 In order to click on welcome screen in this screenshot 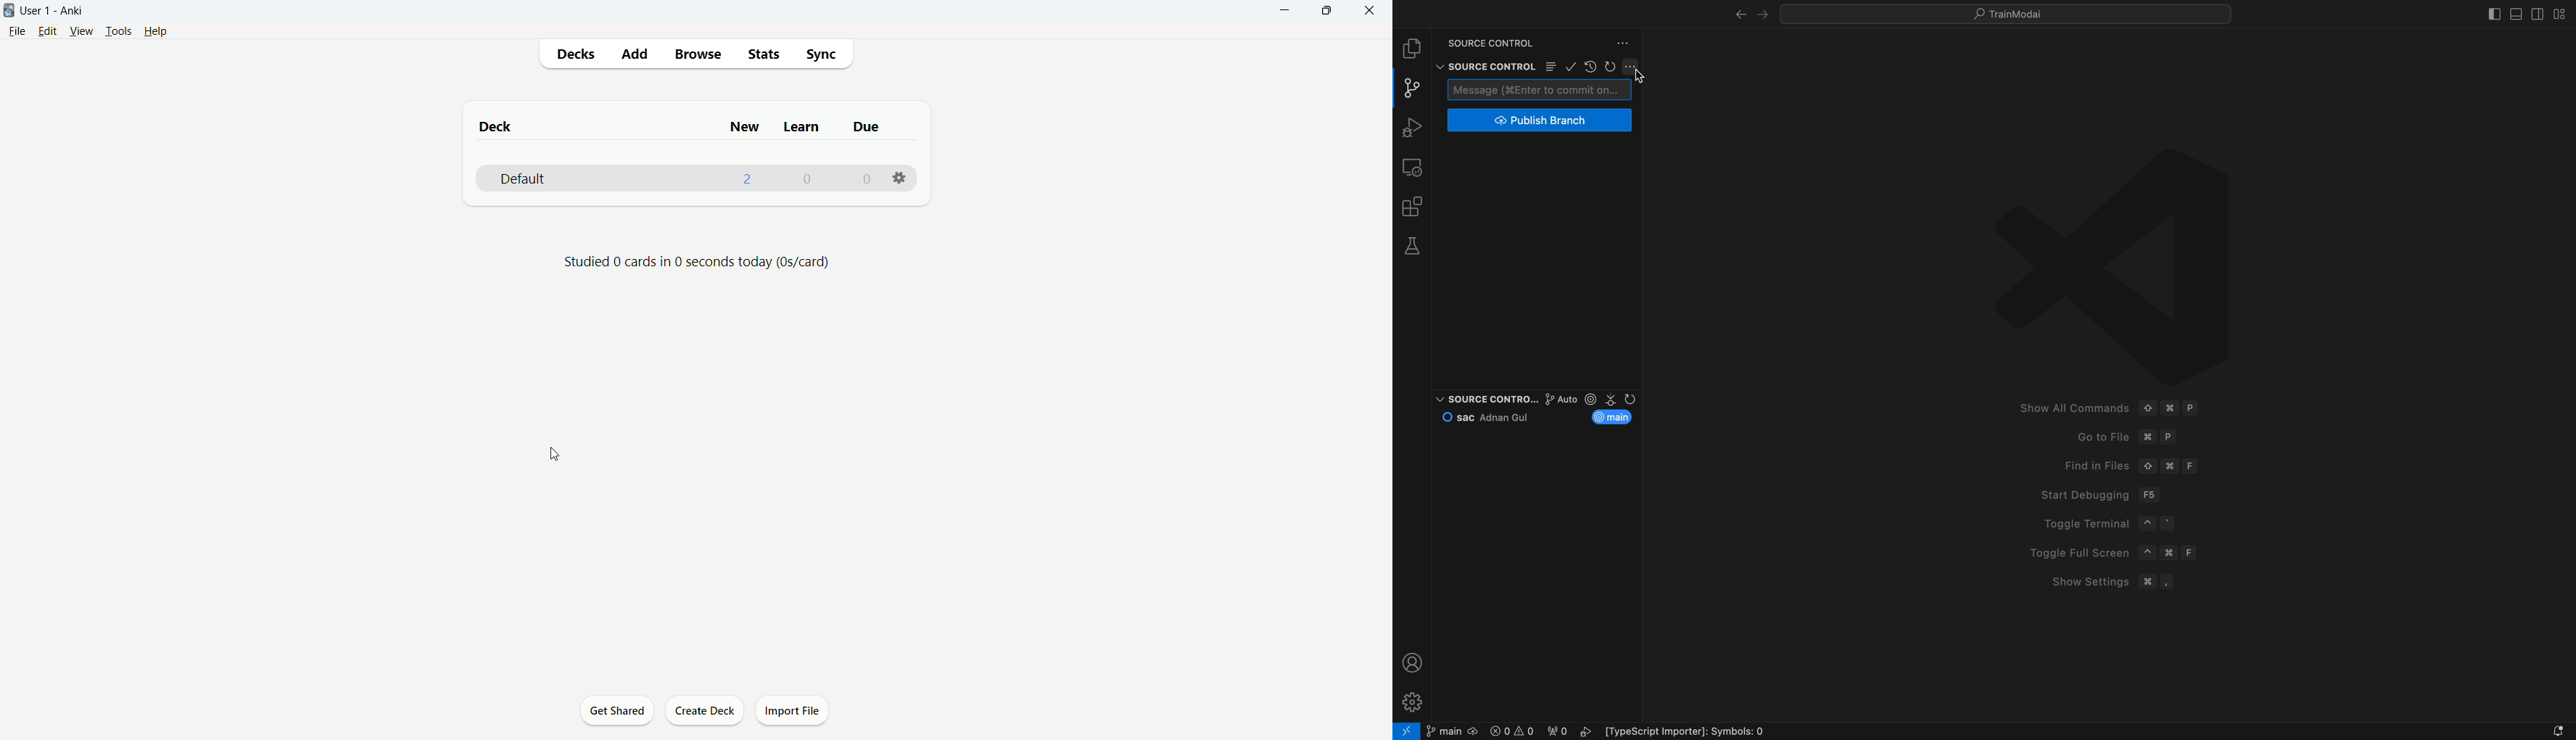, I will do `click(2089, 377)`.